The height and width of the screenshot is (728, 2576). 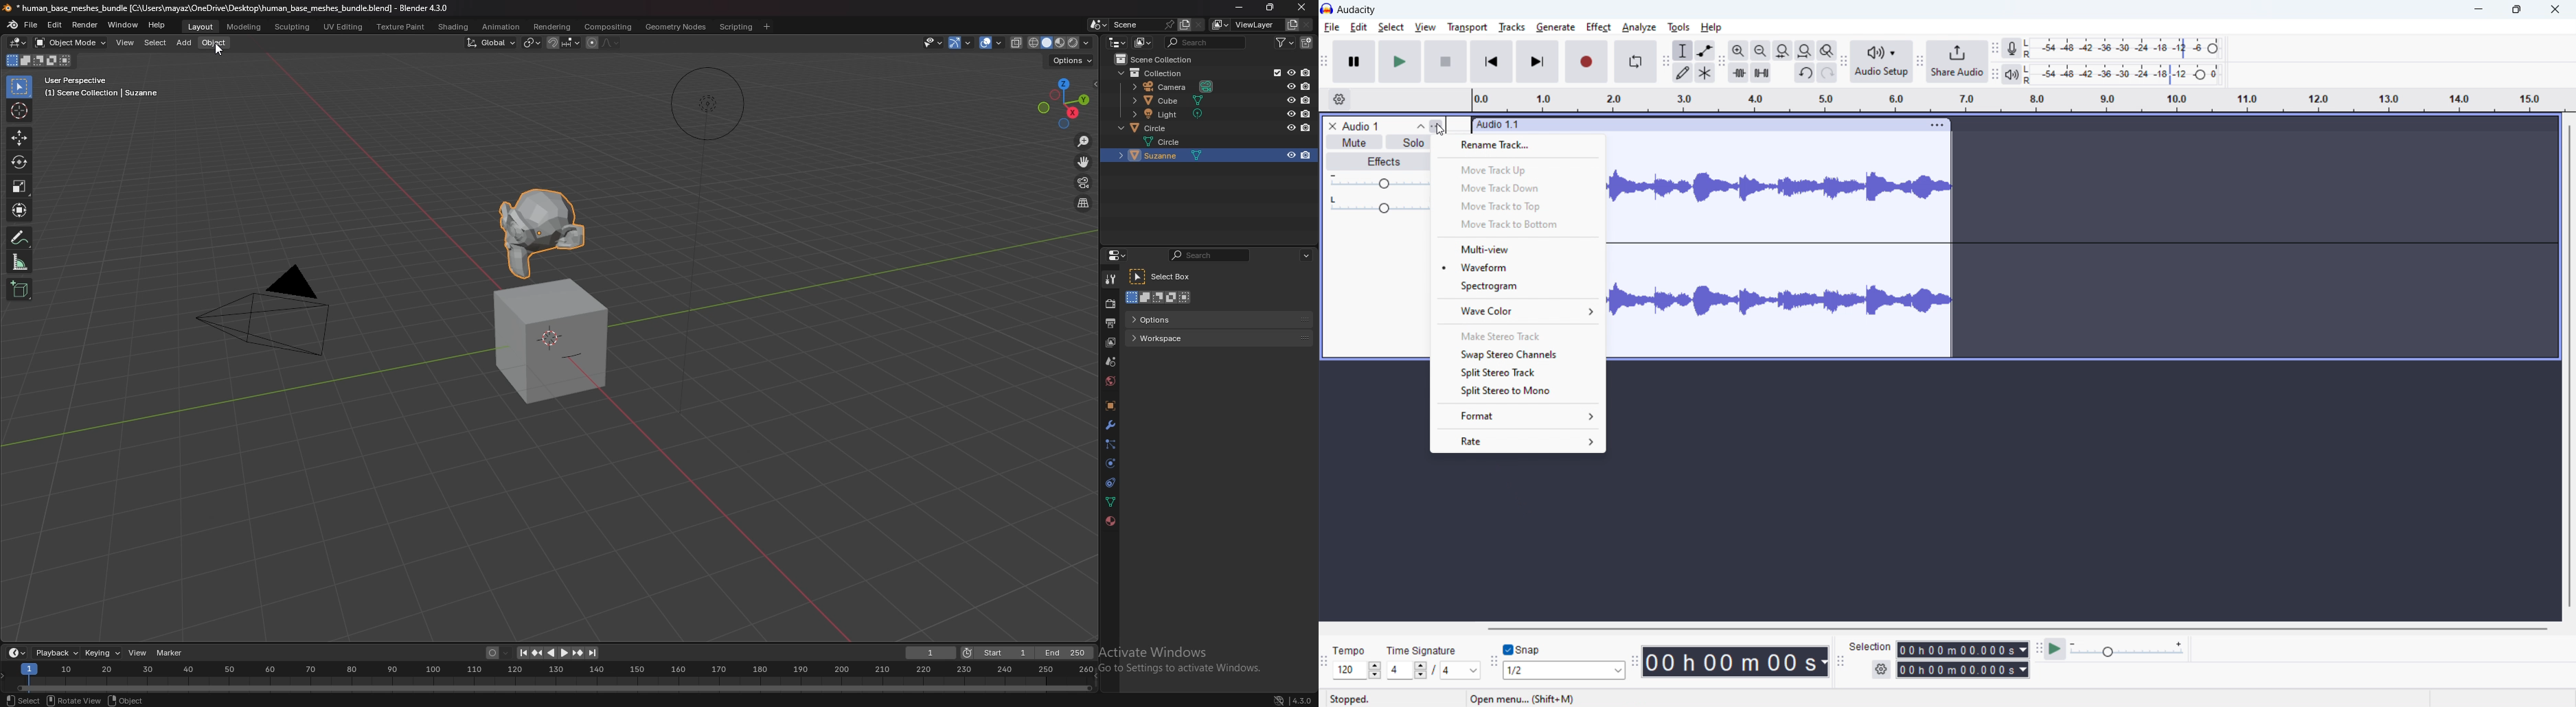 I want to click on maximize, so click(x=2517, y=10).